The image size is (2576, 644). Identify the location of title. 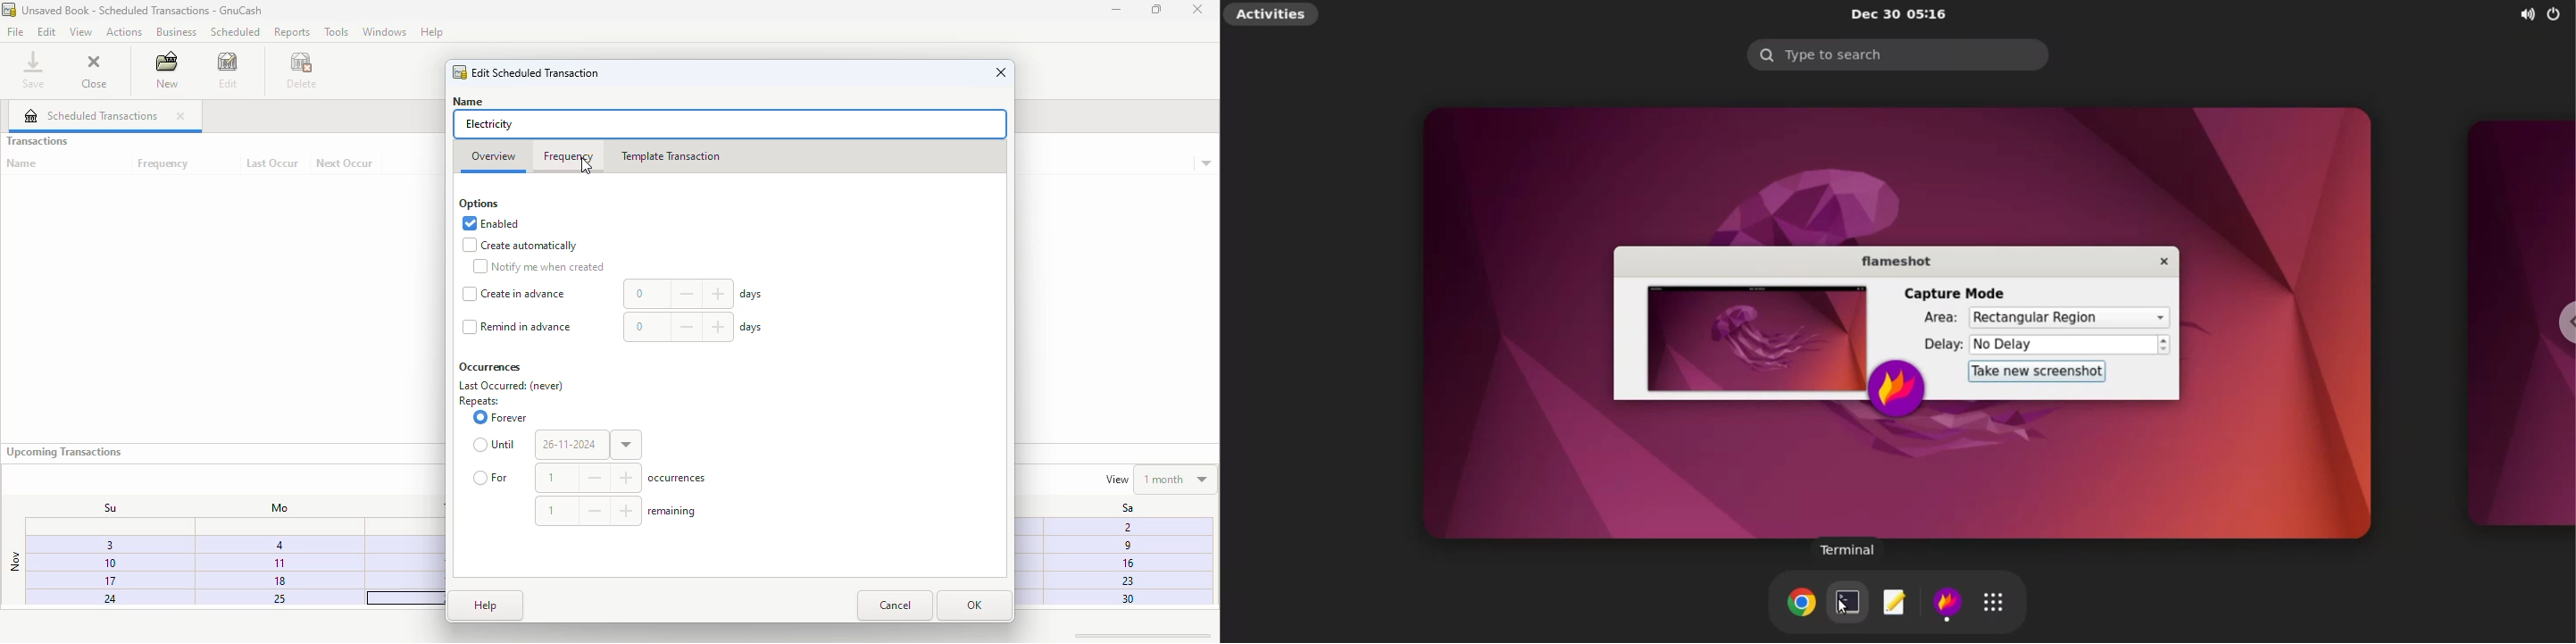
(143, 10).